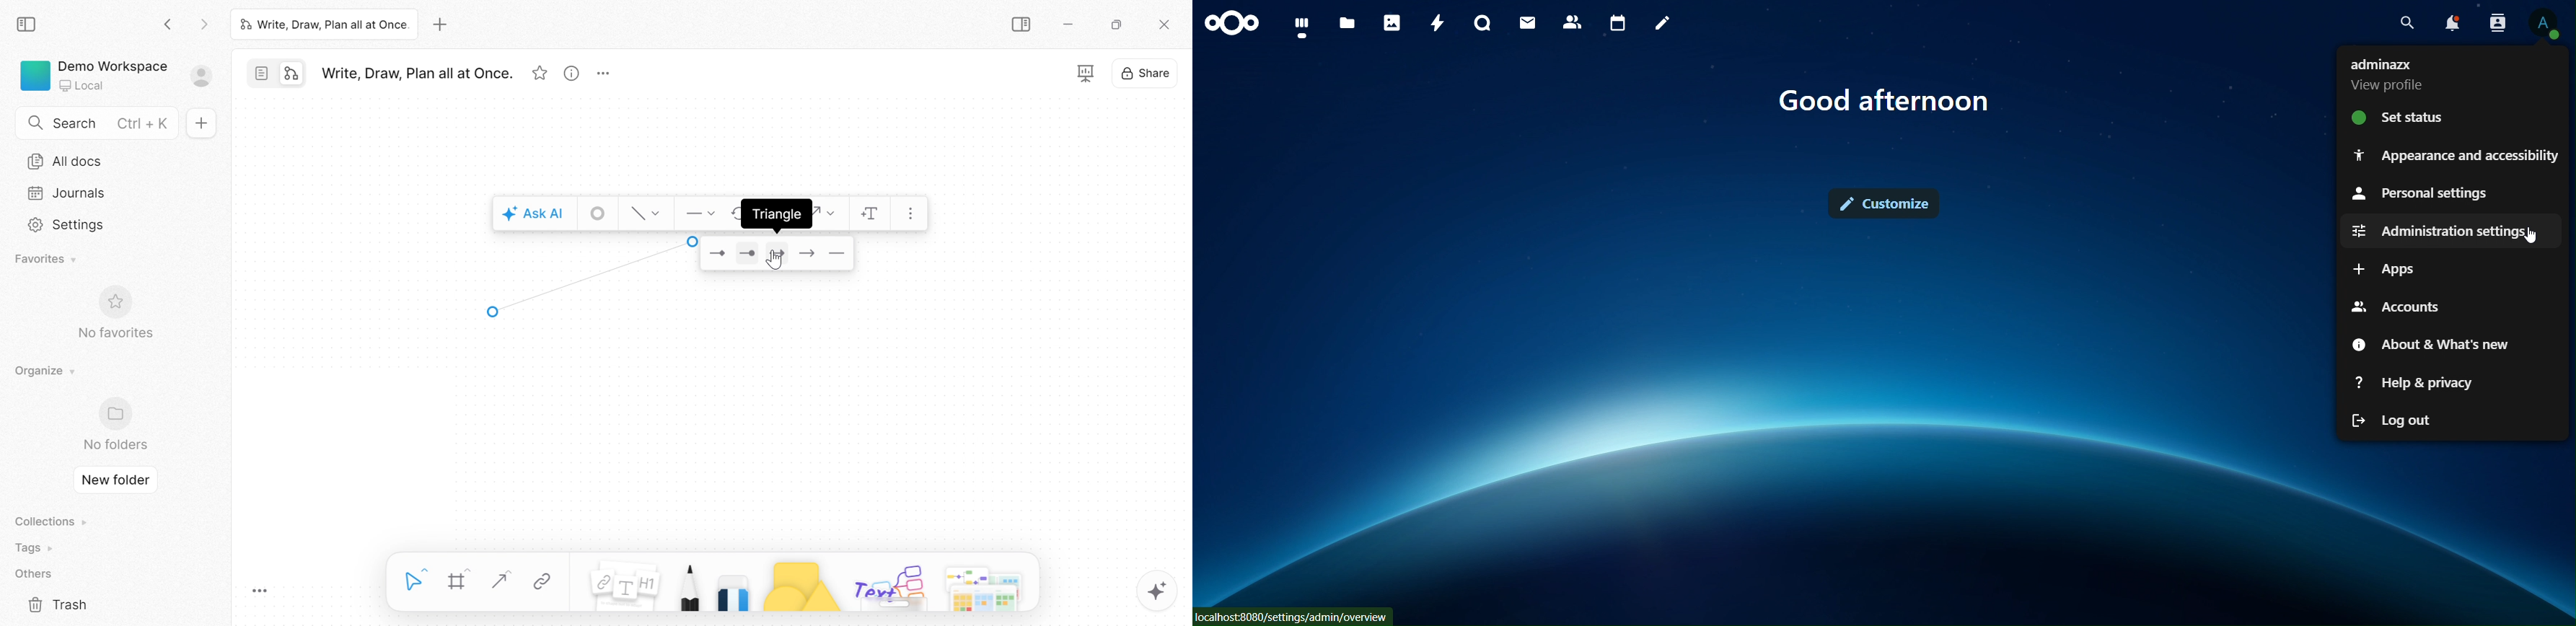 The height and width of the screenshot is (644, 2576). Describe the element at coordinates (442, 24) in the screenshot. I see `Add new tab` at that location.